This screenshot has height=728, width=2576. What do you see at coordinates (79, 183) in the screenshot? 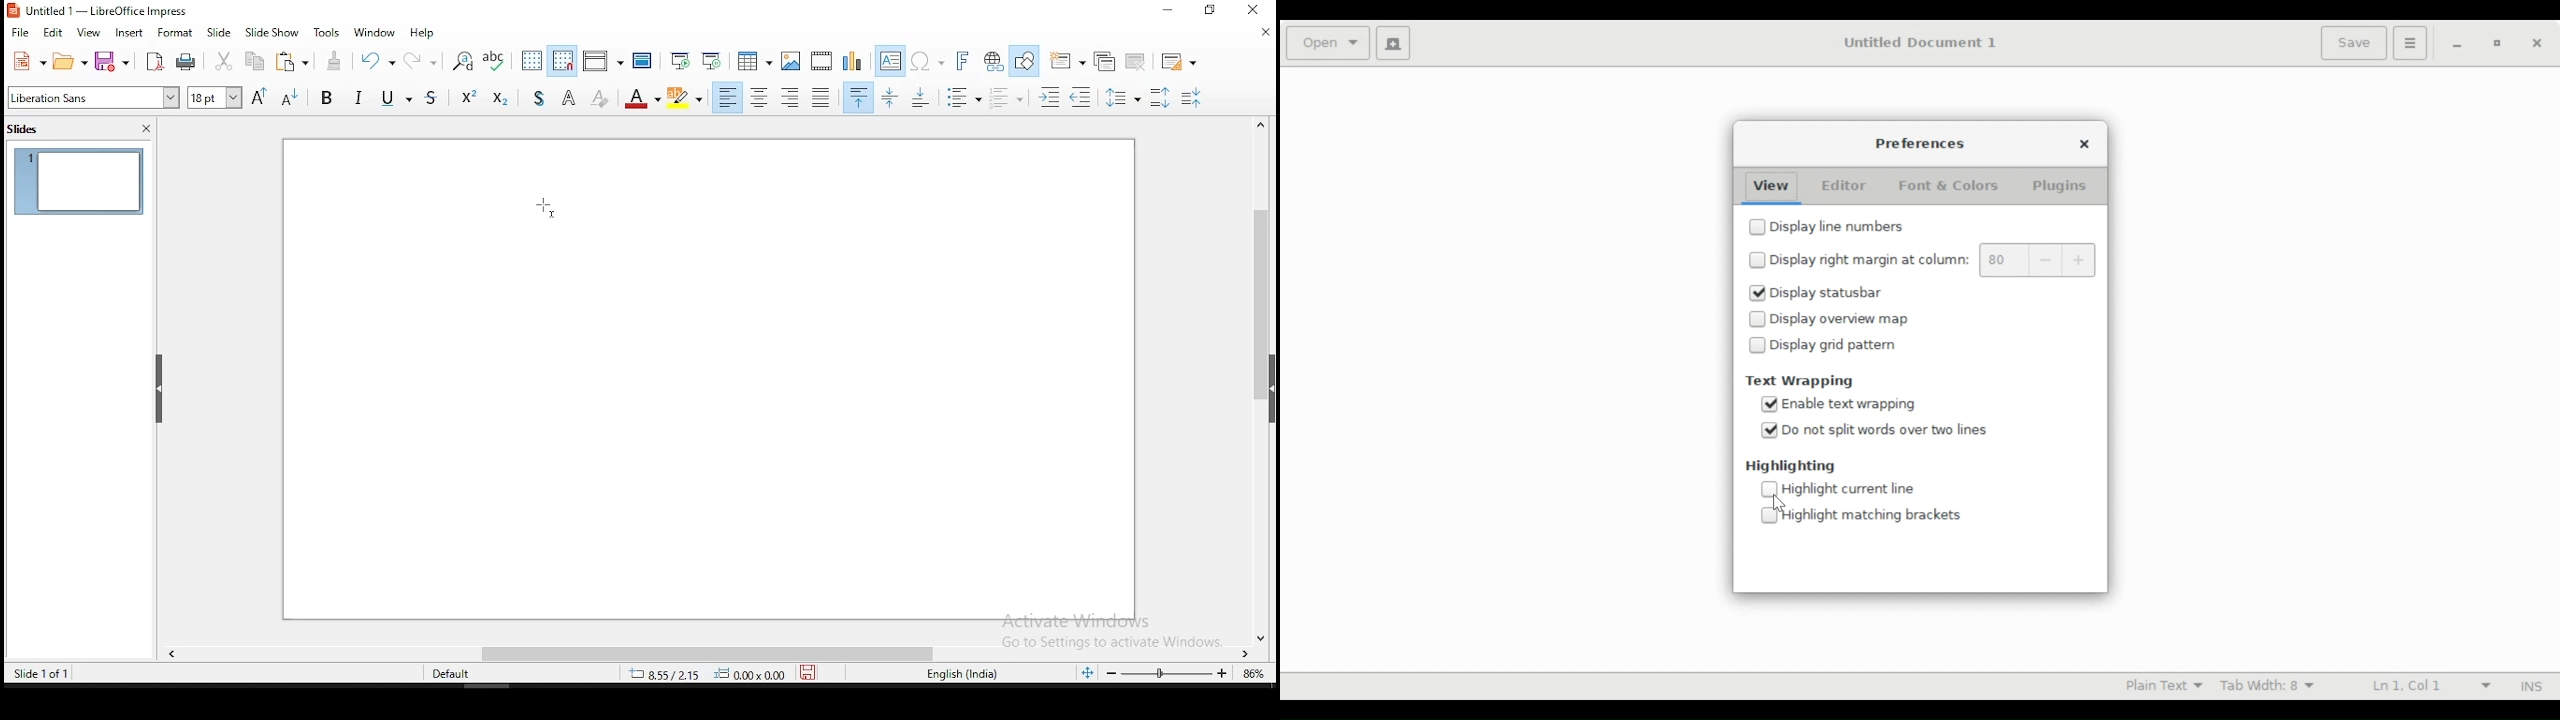
I see `slide` at bounding box center [79, 183].